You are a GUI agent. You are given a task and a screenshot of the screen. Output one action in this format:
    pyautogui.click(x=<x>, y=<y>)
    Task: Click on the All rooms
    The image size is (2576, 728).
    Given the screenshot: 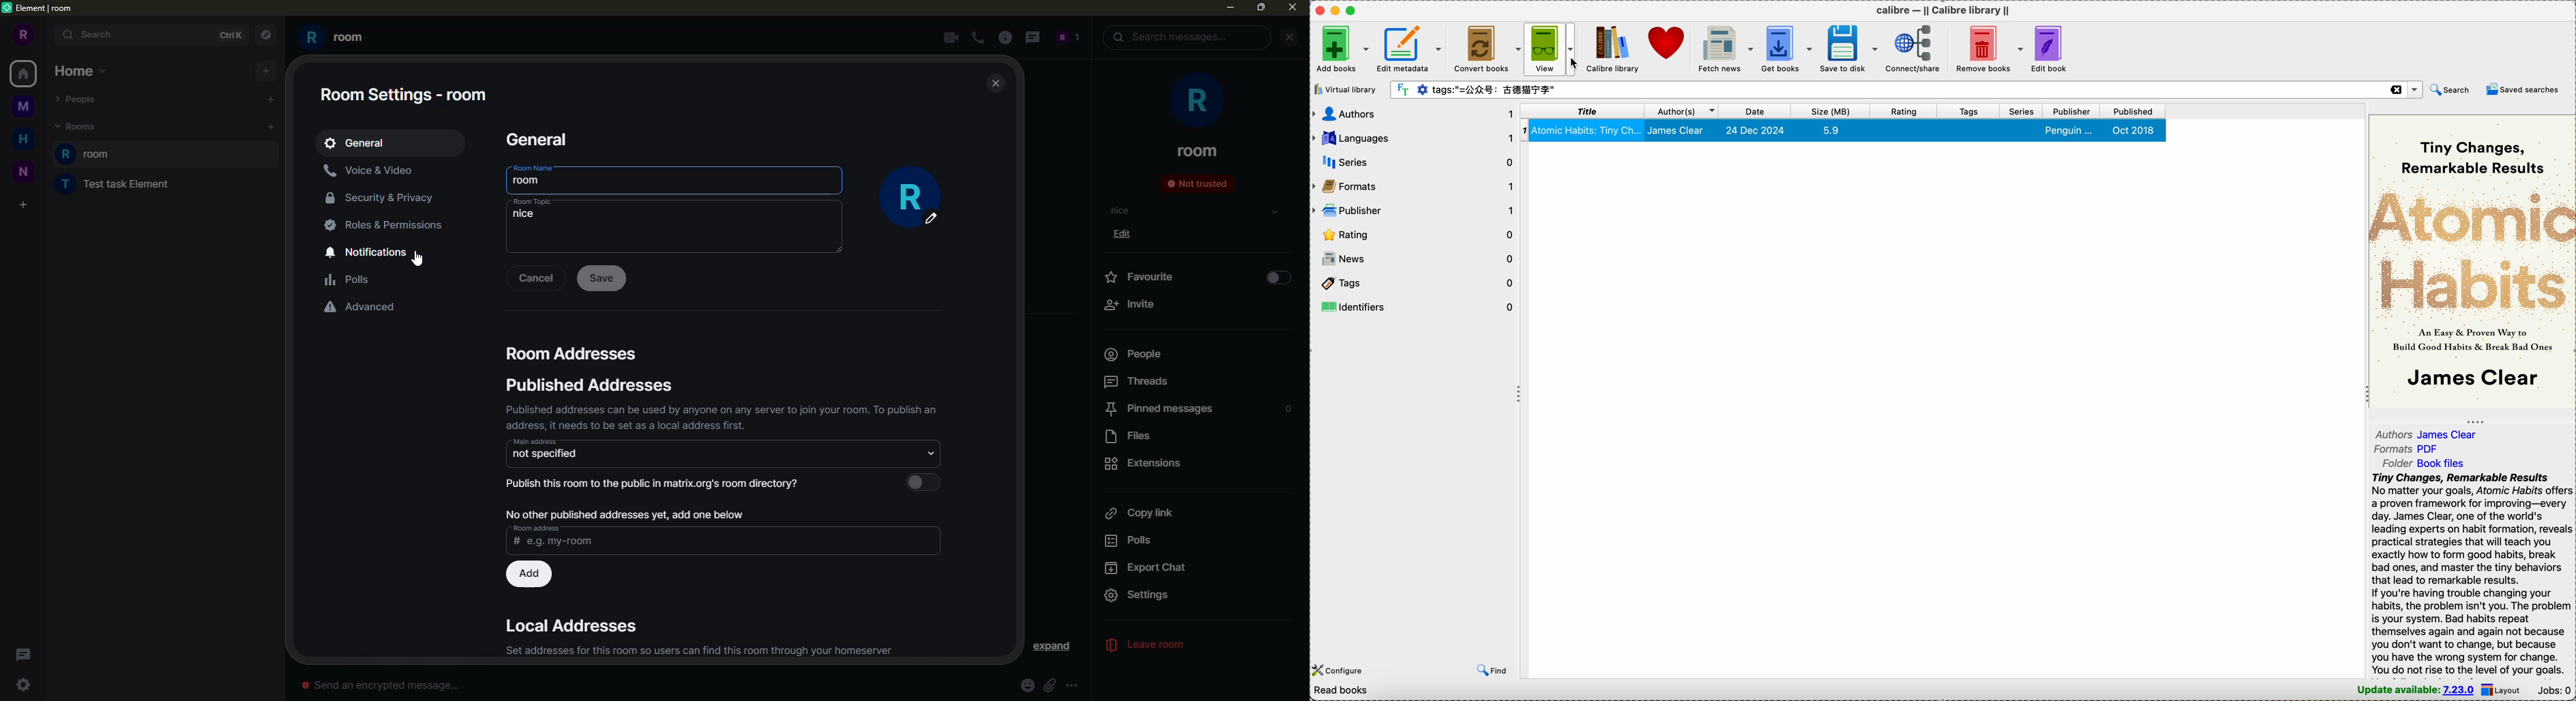 What is the action you would take?
    pyautogui.click(x=23, y=74)
    